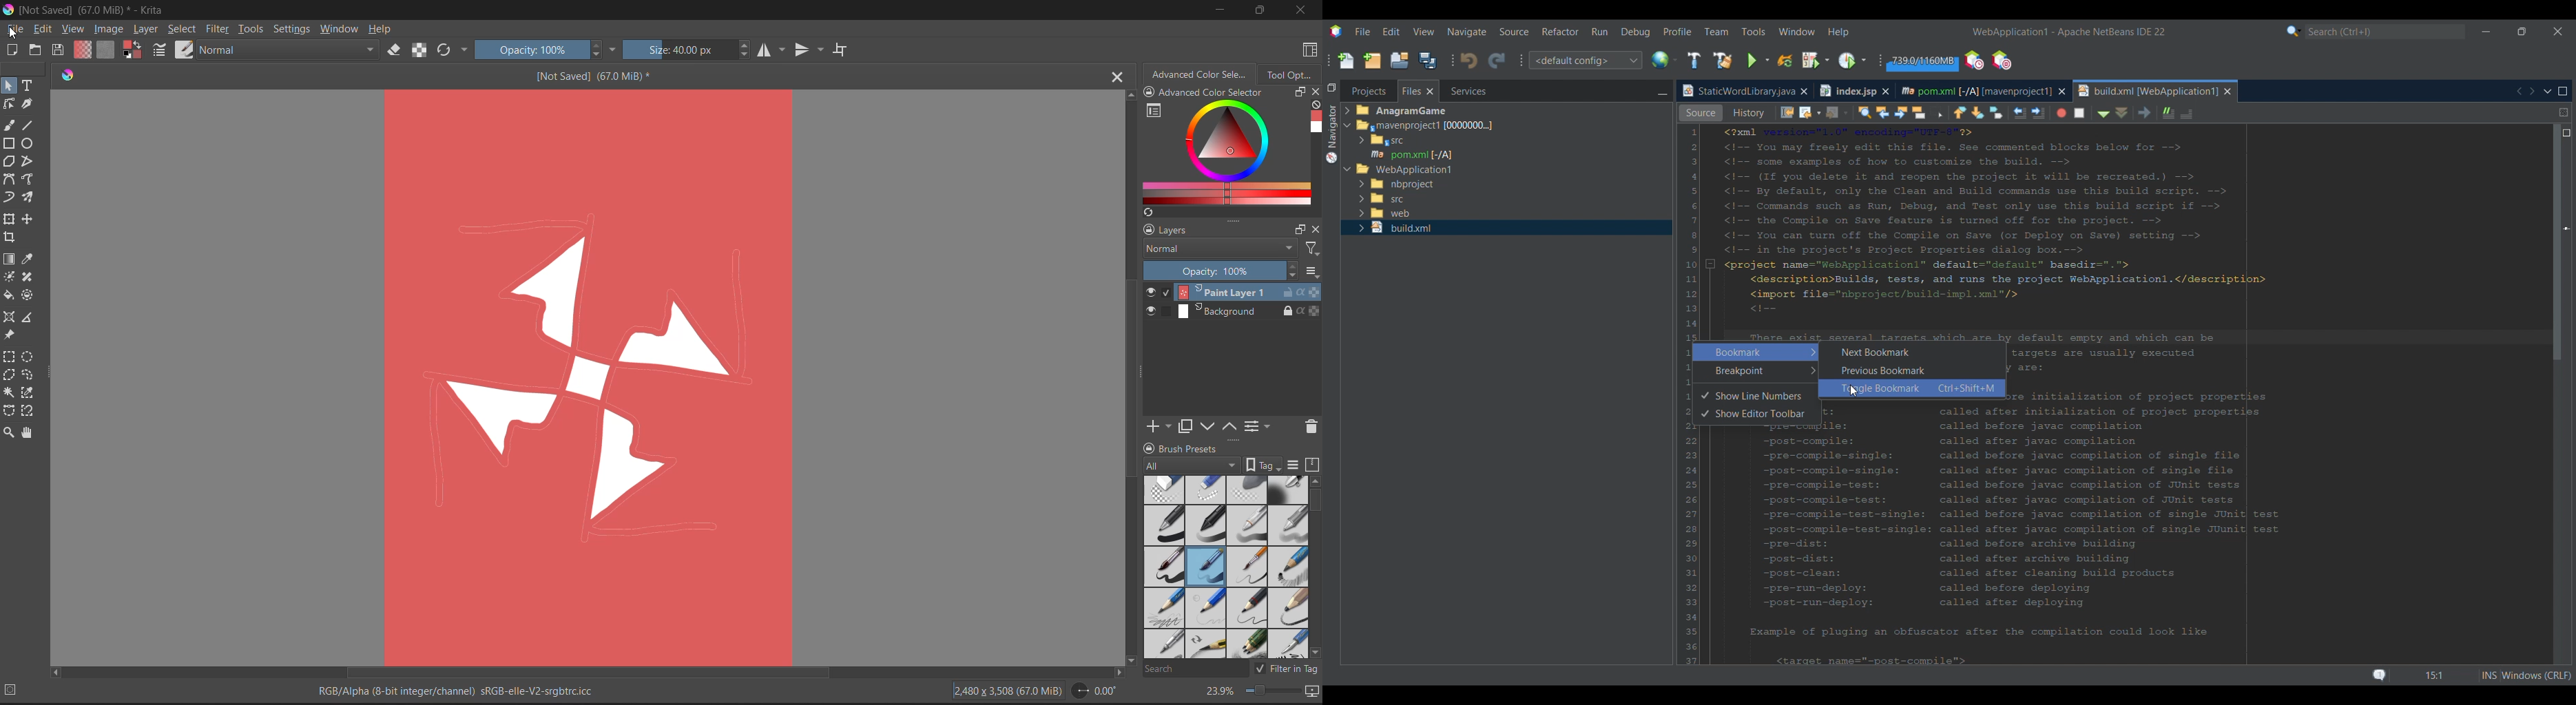 Image resolution: width=2576 pixels, height=728 pixels. I want to click on Pause I/O checks, so click(2001, 60).